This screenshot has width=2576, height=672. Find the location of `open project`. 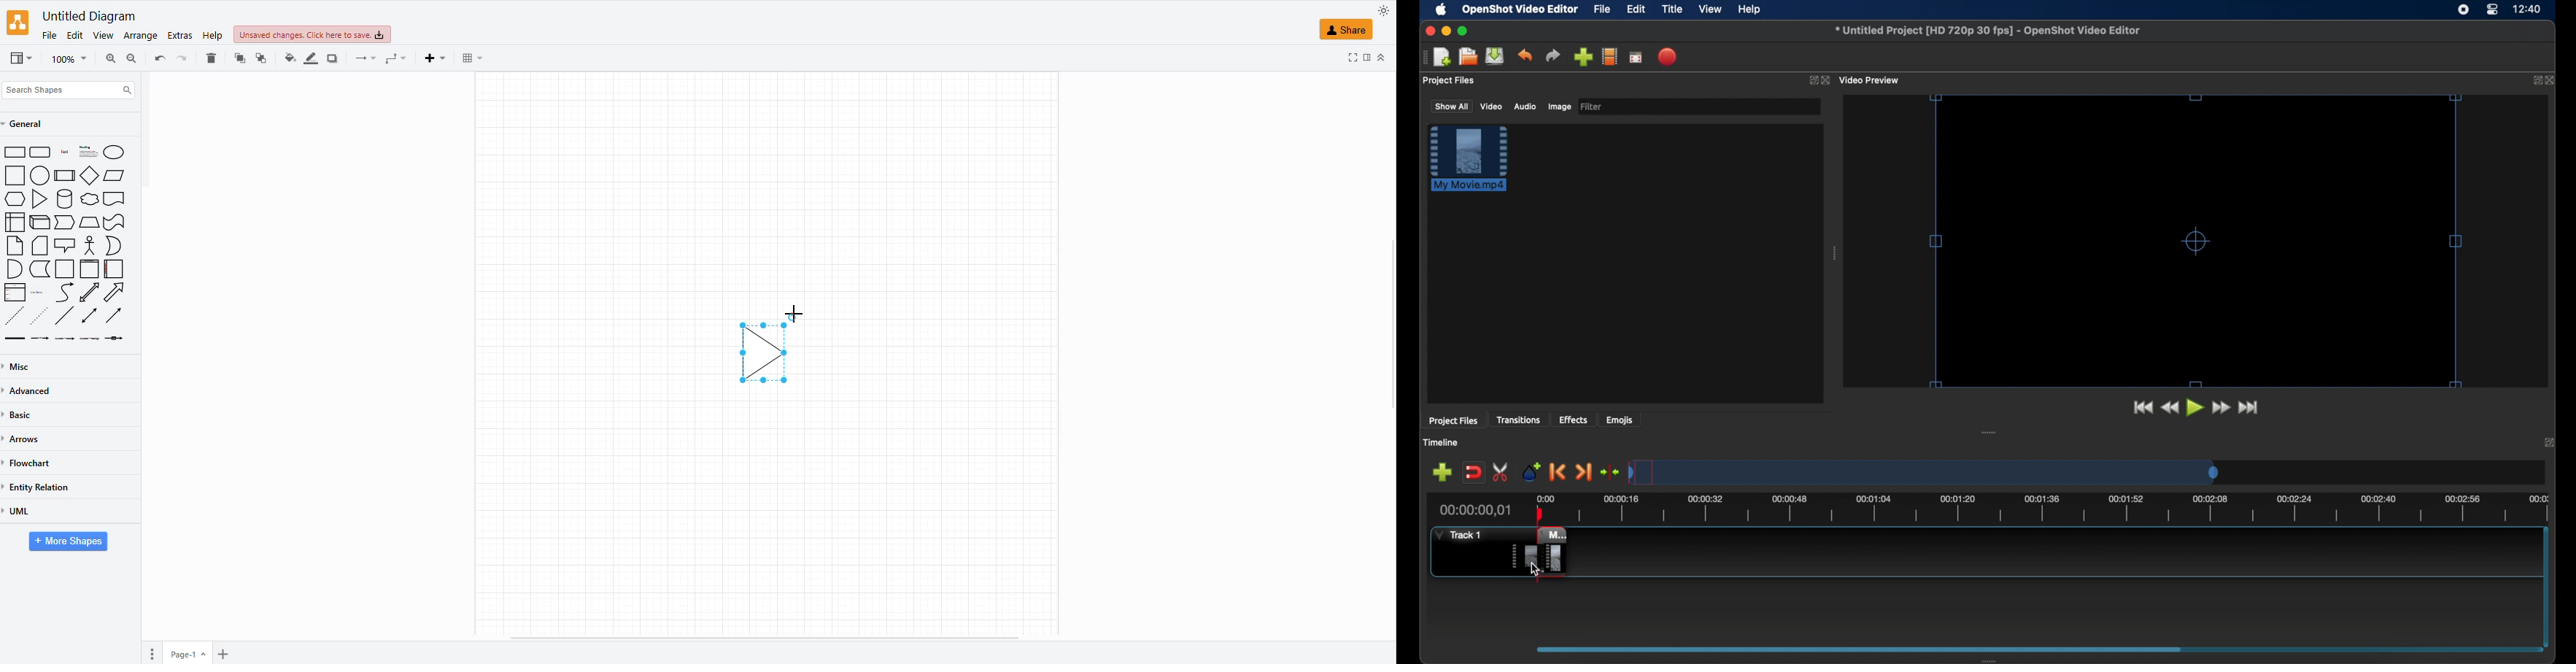

open project is located at coordinates (1468, 57).